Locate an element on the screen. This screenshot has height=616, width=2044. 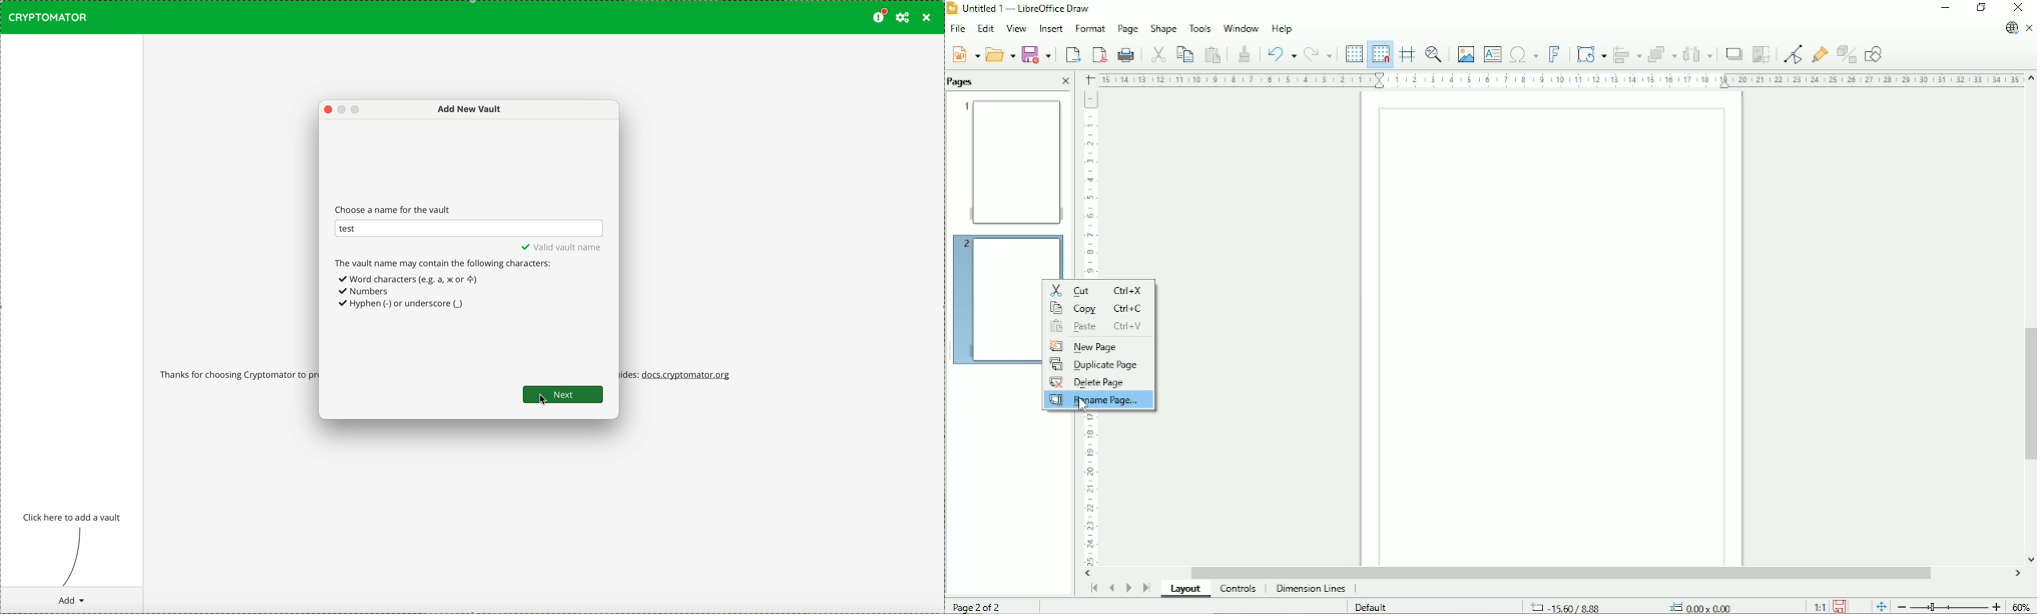
Export directly as PDF is located at coordinates (1099, 55).